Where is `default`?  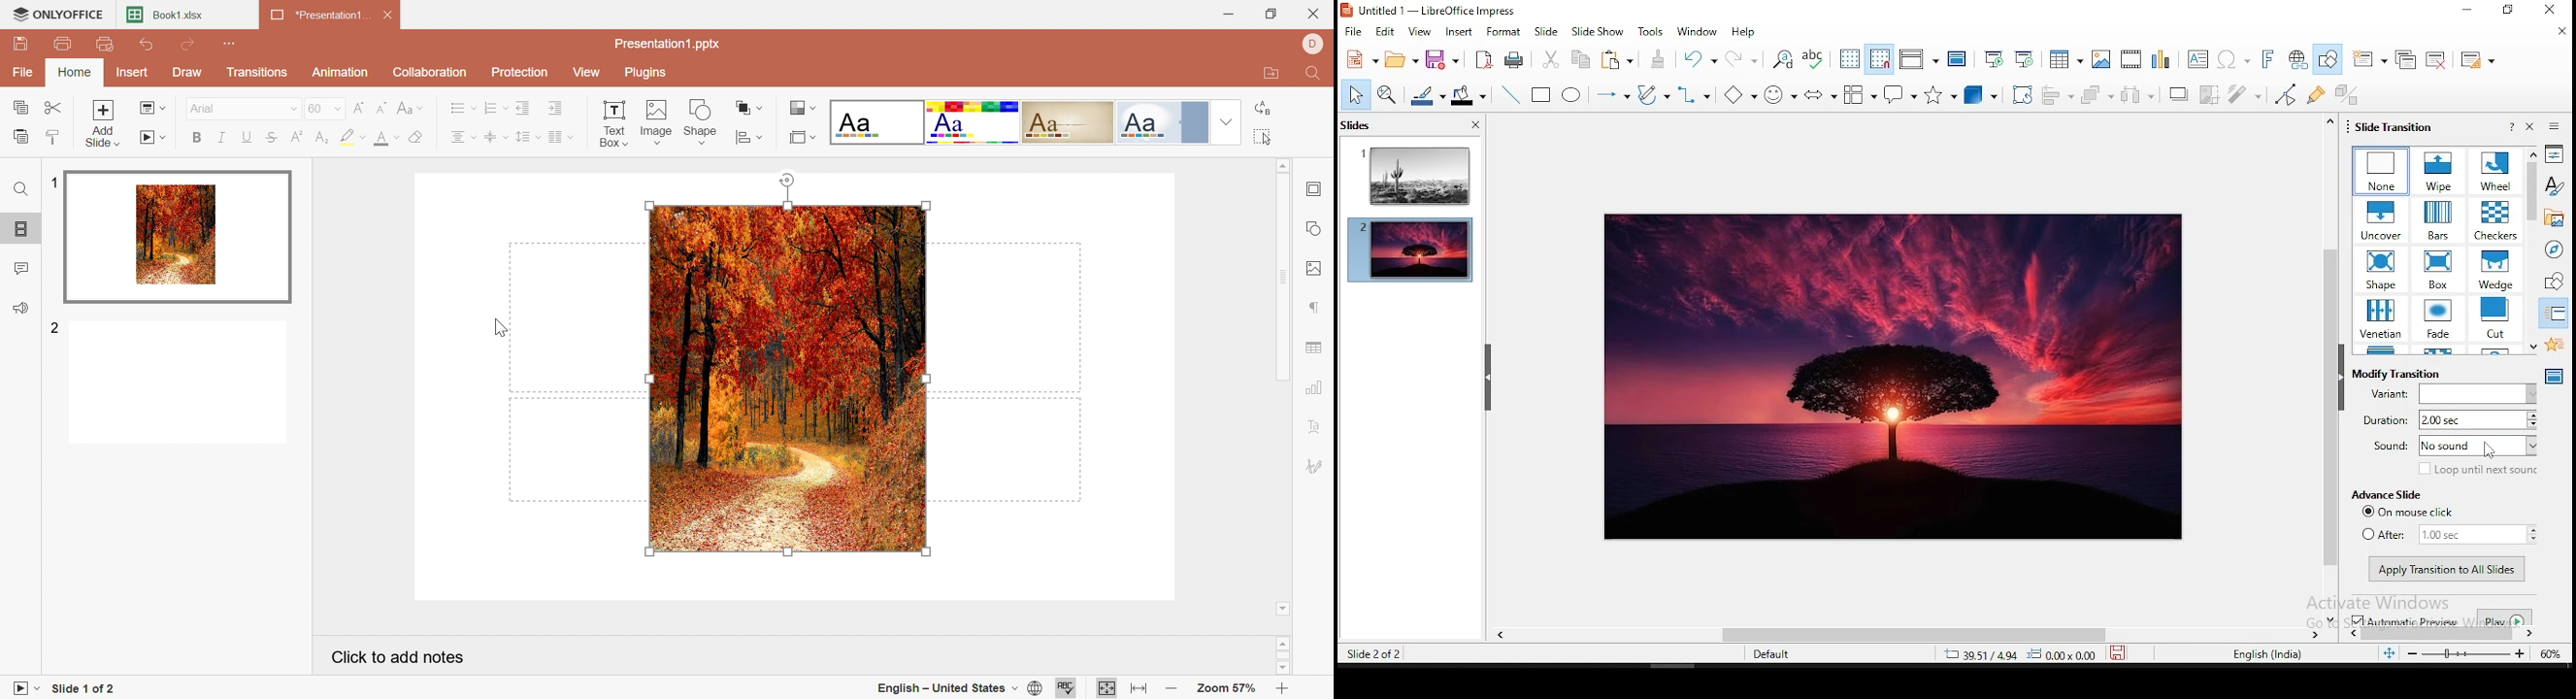
default is located at coordinates (1775, 654).